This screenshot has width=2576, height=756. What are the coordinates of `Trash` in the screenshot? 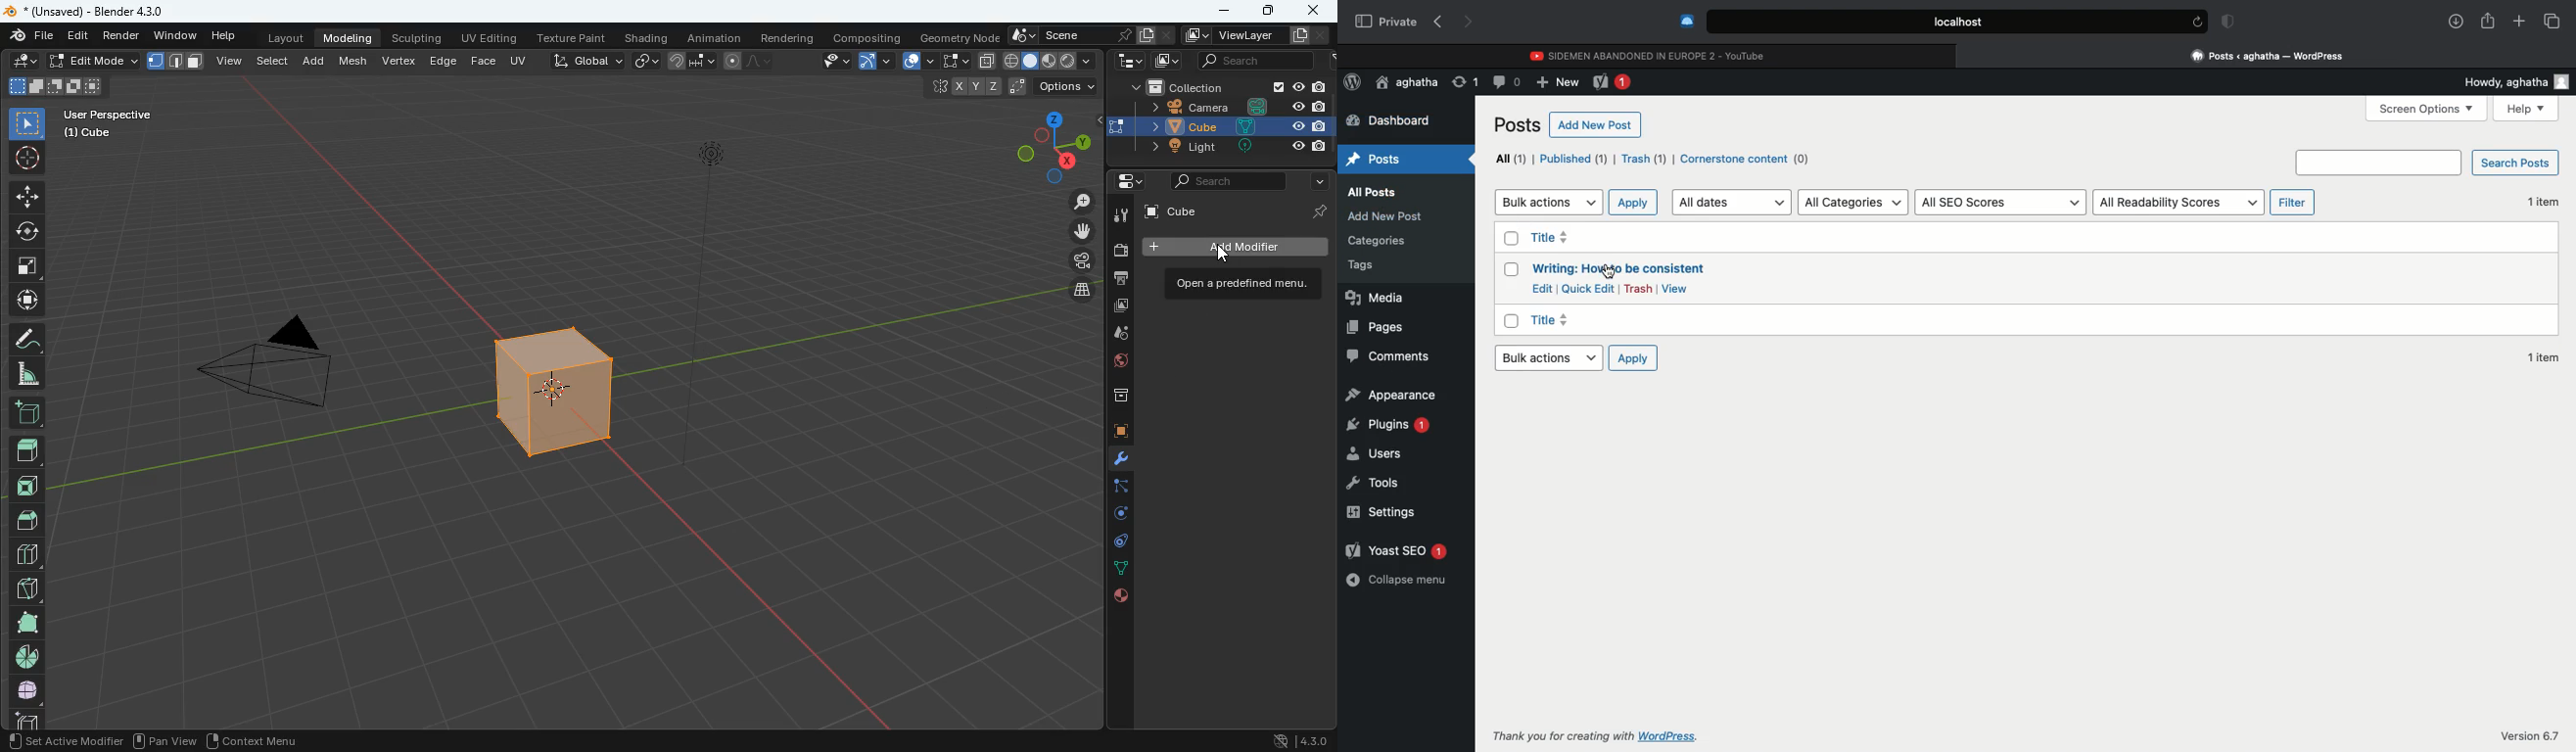 It's located at (1639, 288).